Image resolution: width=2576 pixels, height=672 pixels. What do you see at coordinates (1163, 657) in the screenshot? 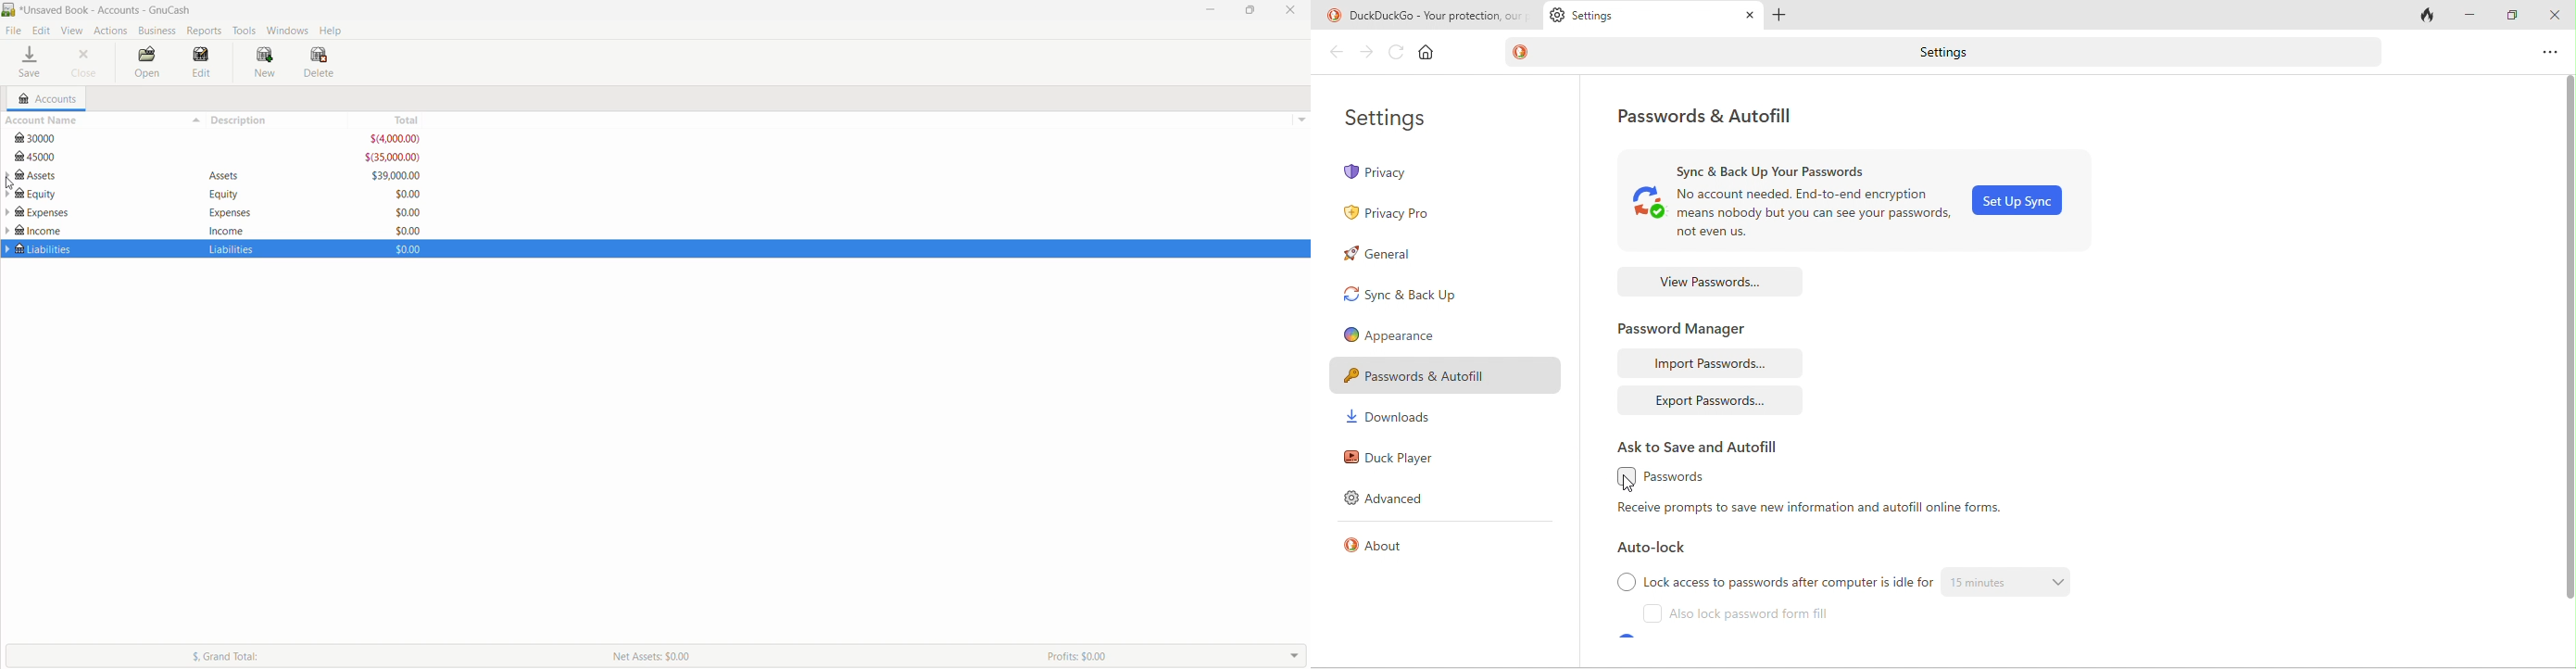
I see `Profit` at bounding box center [1163, 657].